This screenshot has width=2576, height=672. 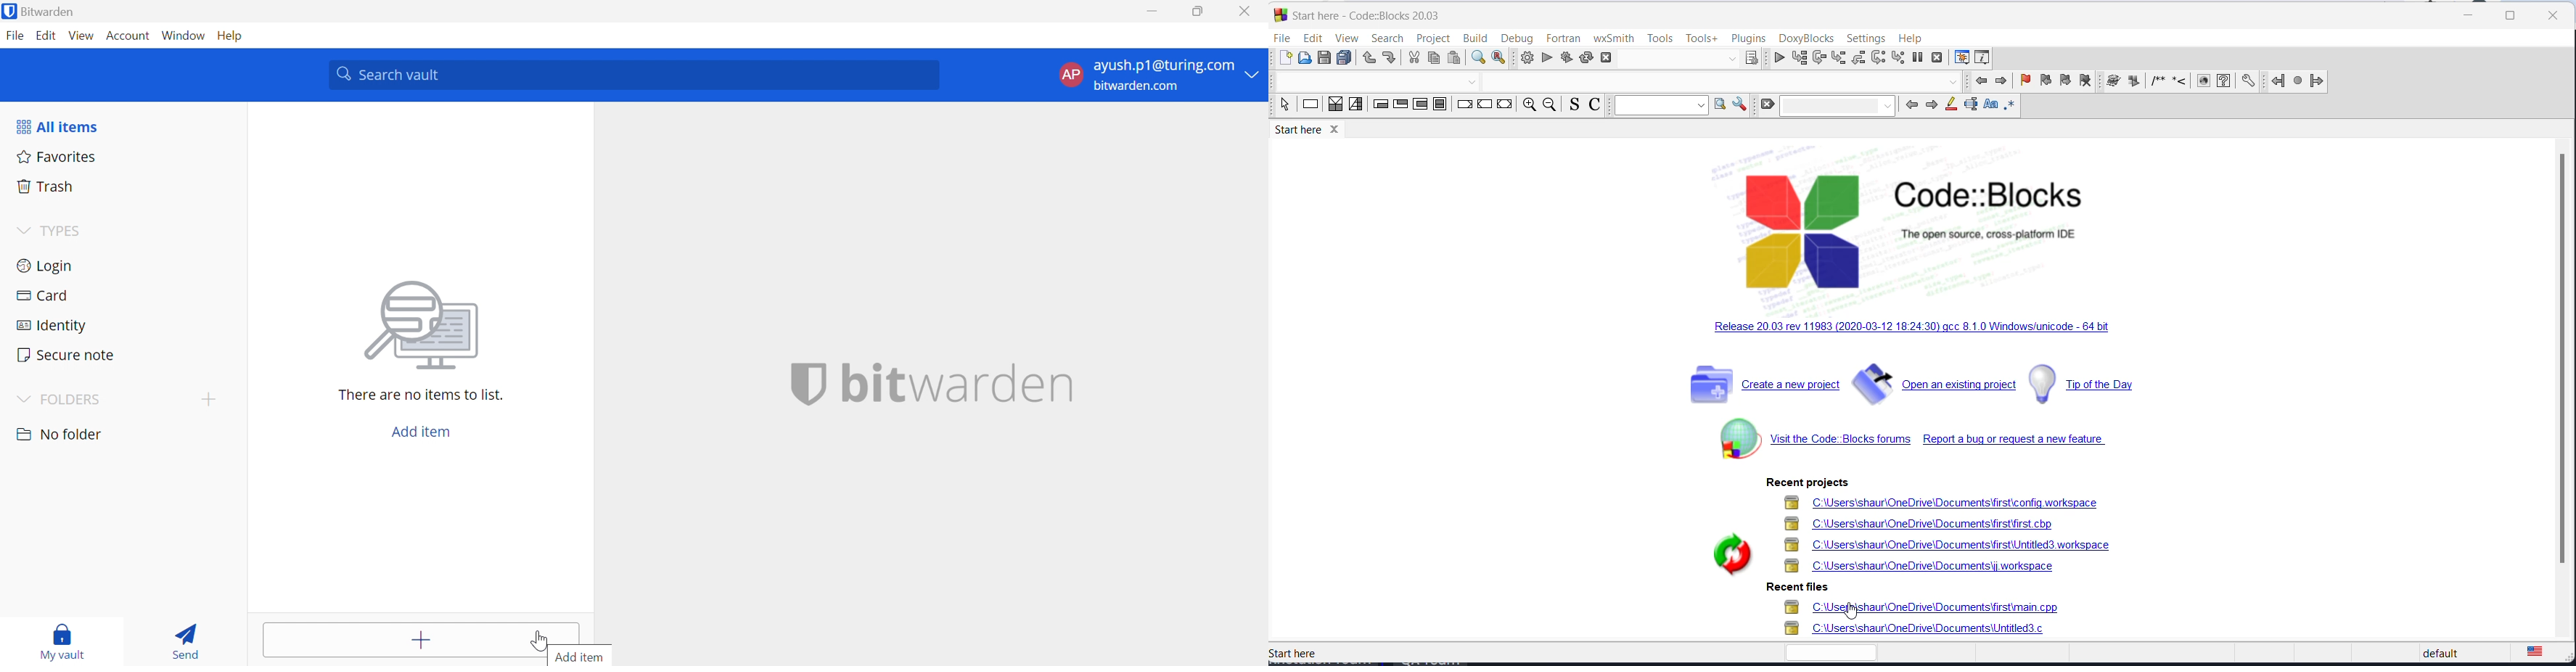 I want to click on icon, so click(x=2133, y=82).